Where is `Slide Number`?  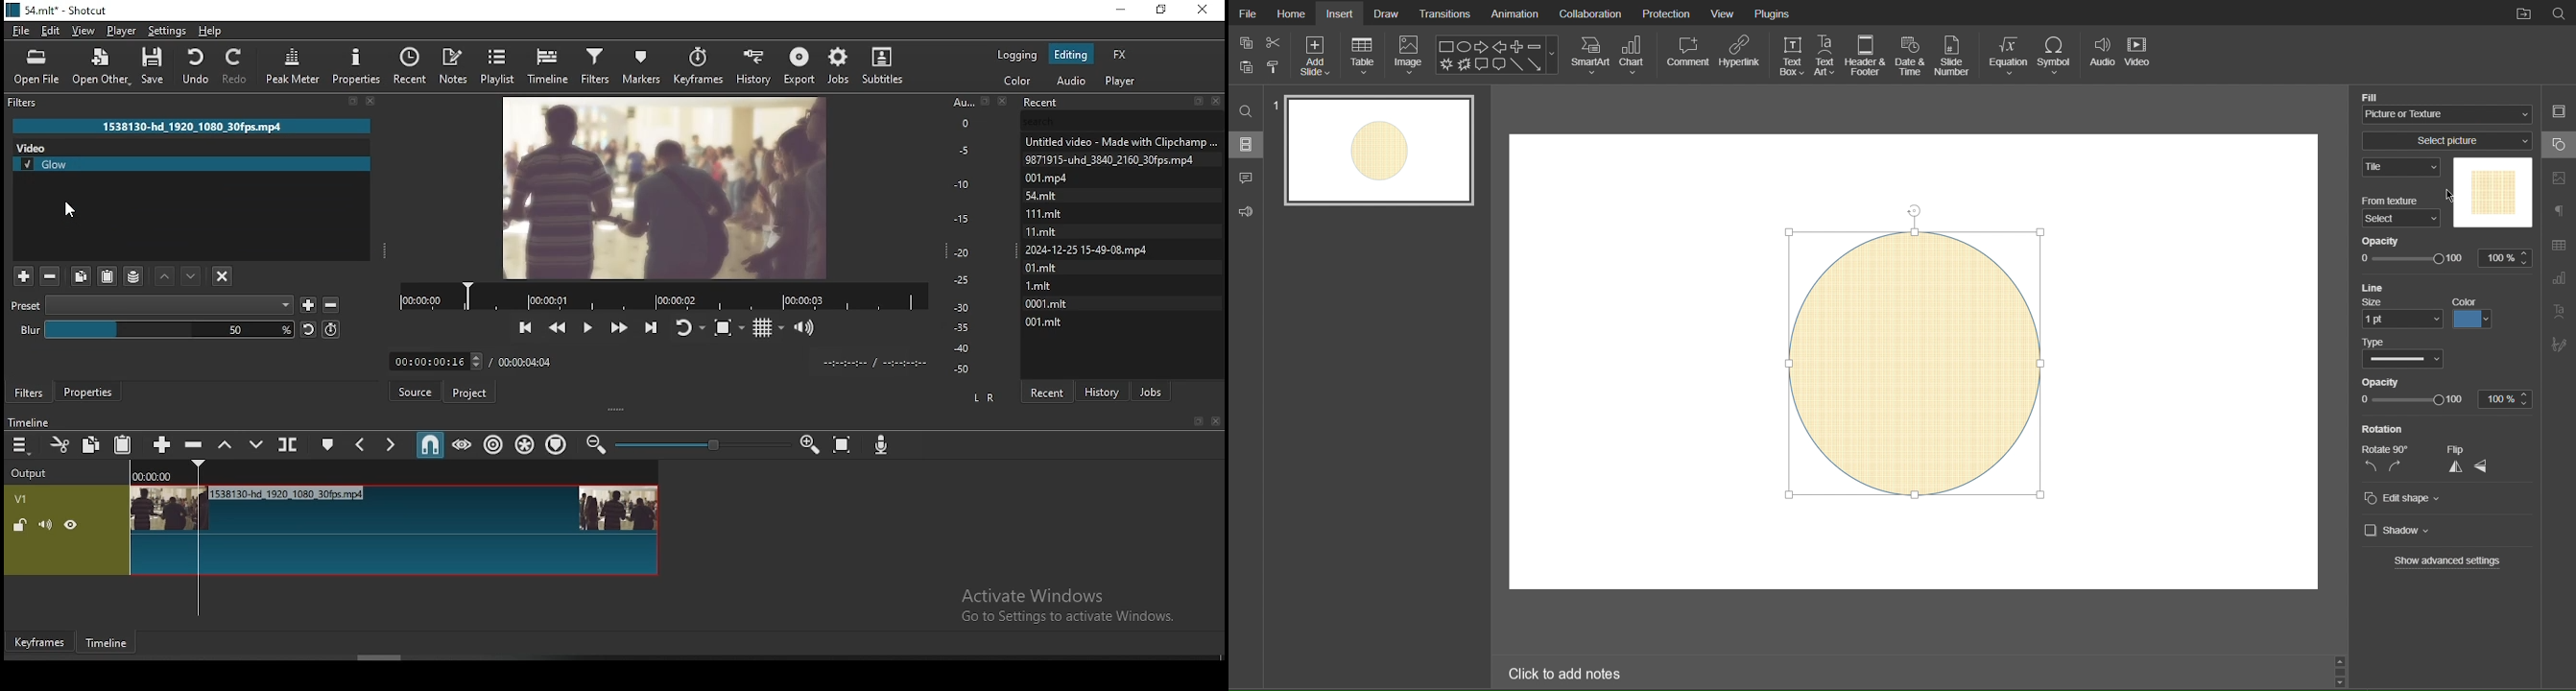 Slide Number is located at coordinates (1953, 55).